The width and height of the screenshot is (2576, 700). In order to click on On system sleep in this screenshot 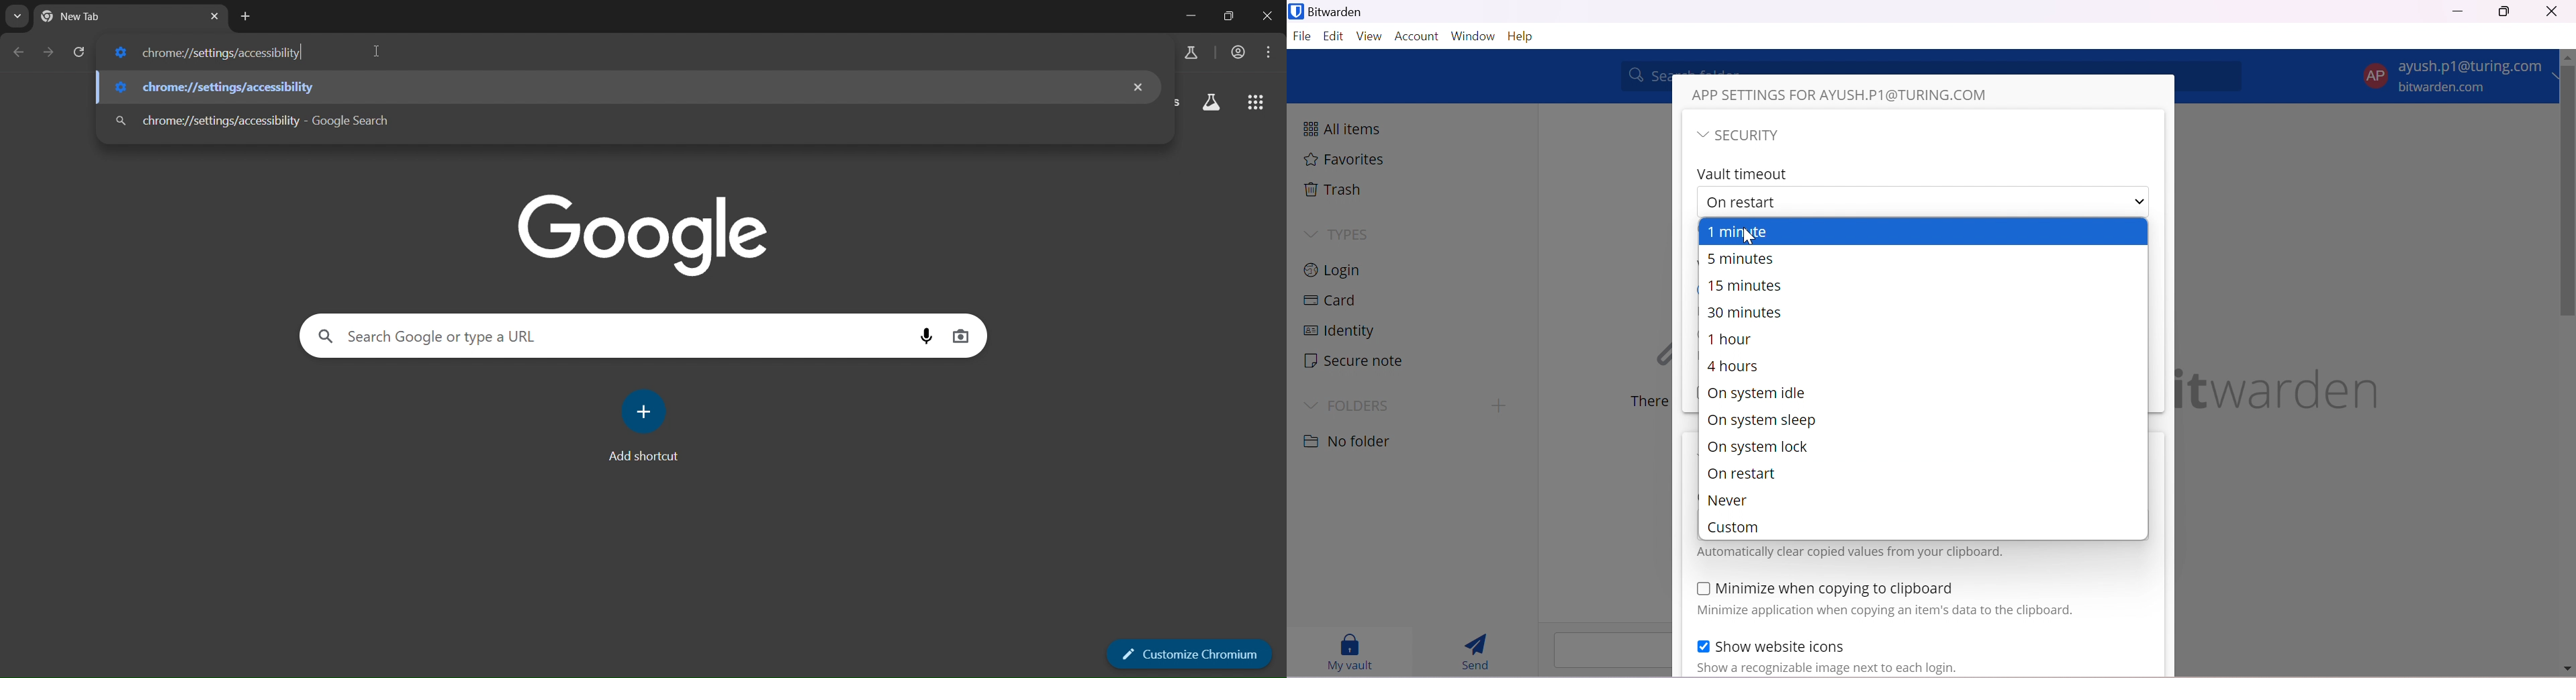, I will do `click(1760, 422)`.